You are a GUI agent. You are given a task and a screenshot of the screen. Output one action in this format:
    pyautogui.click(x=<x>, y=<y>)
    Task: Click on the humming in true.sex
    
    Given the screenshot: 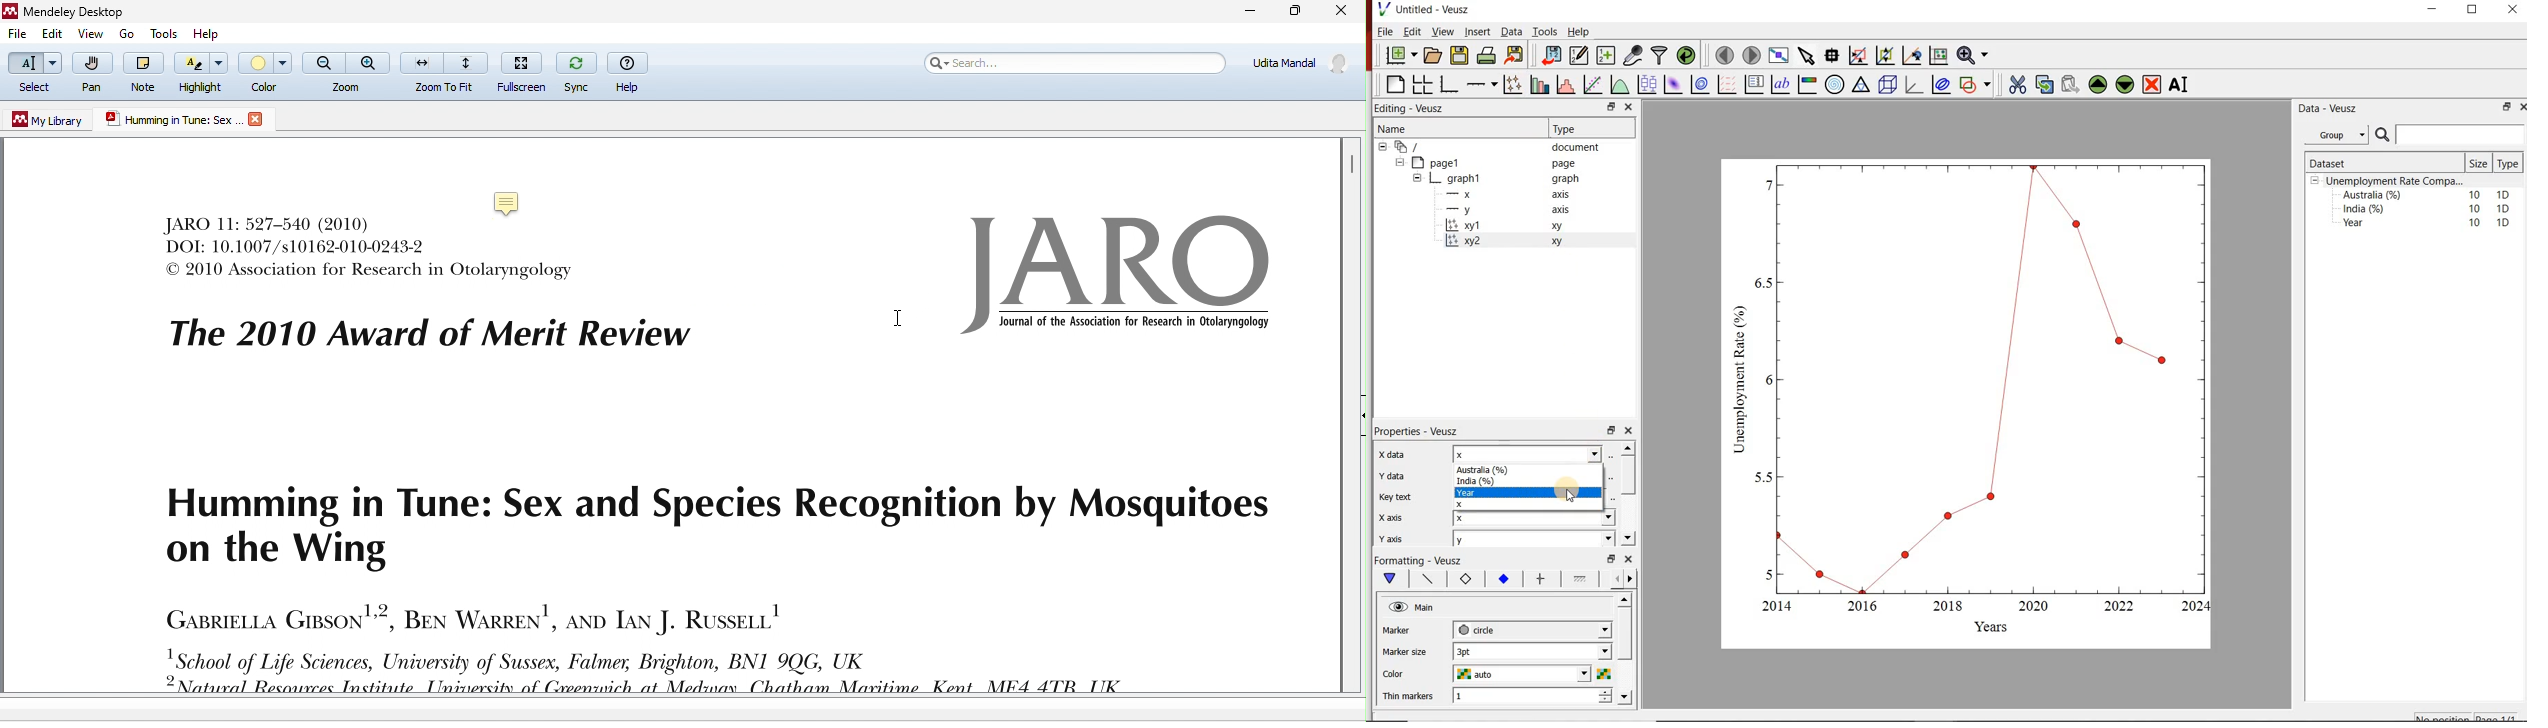 What is the action you would take?
    pyautogui.click(x=173, y=118)
    